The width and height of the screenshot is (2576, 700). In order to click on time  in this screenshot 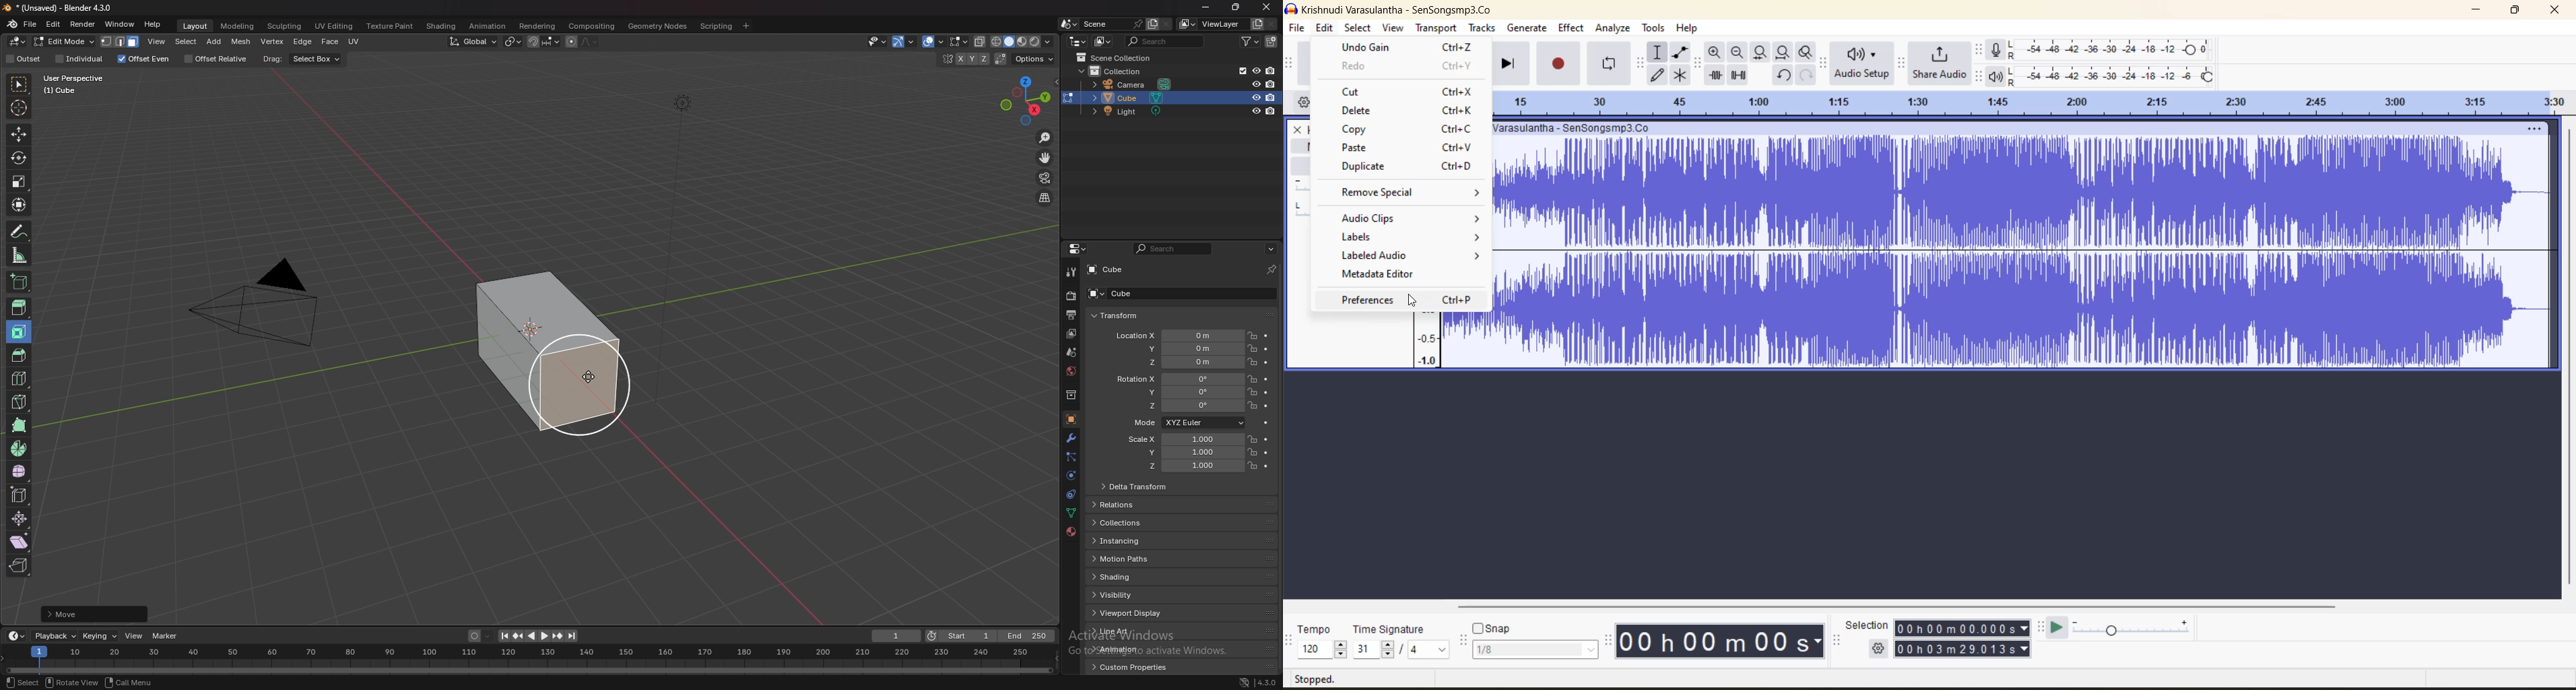, I will do `click(1723, 641)`.